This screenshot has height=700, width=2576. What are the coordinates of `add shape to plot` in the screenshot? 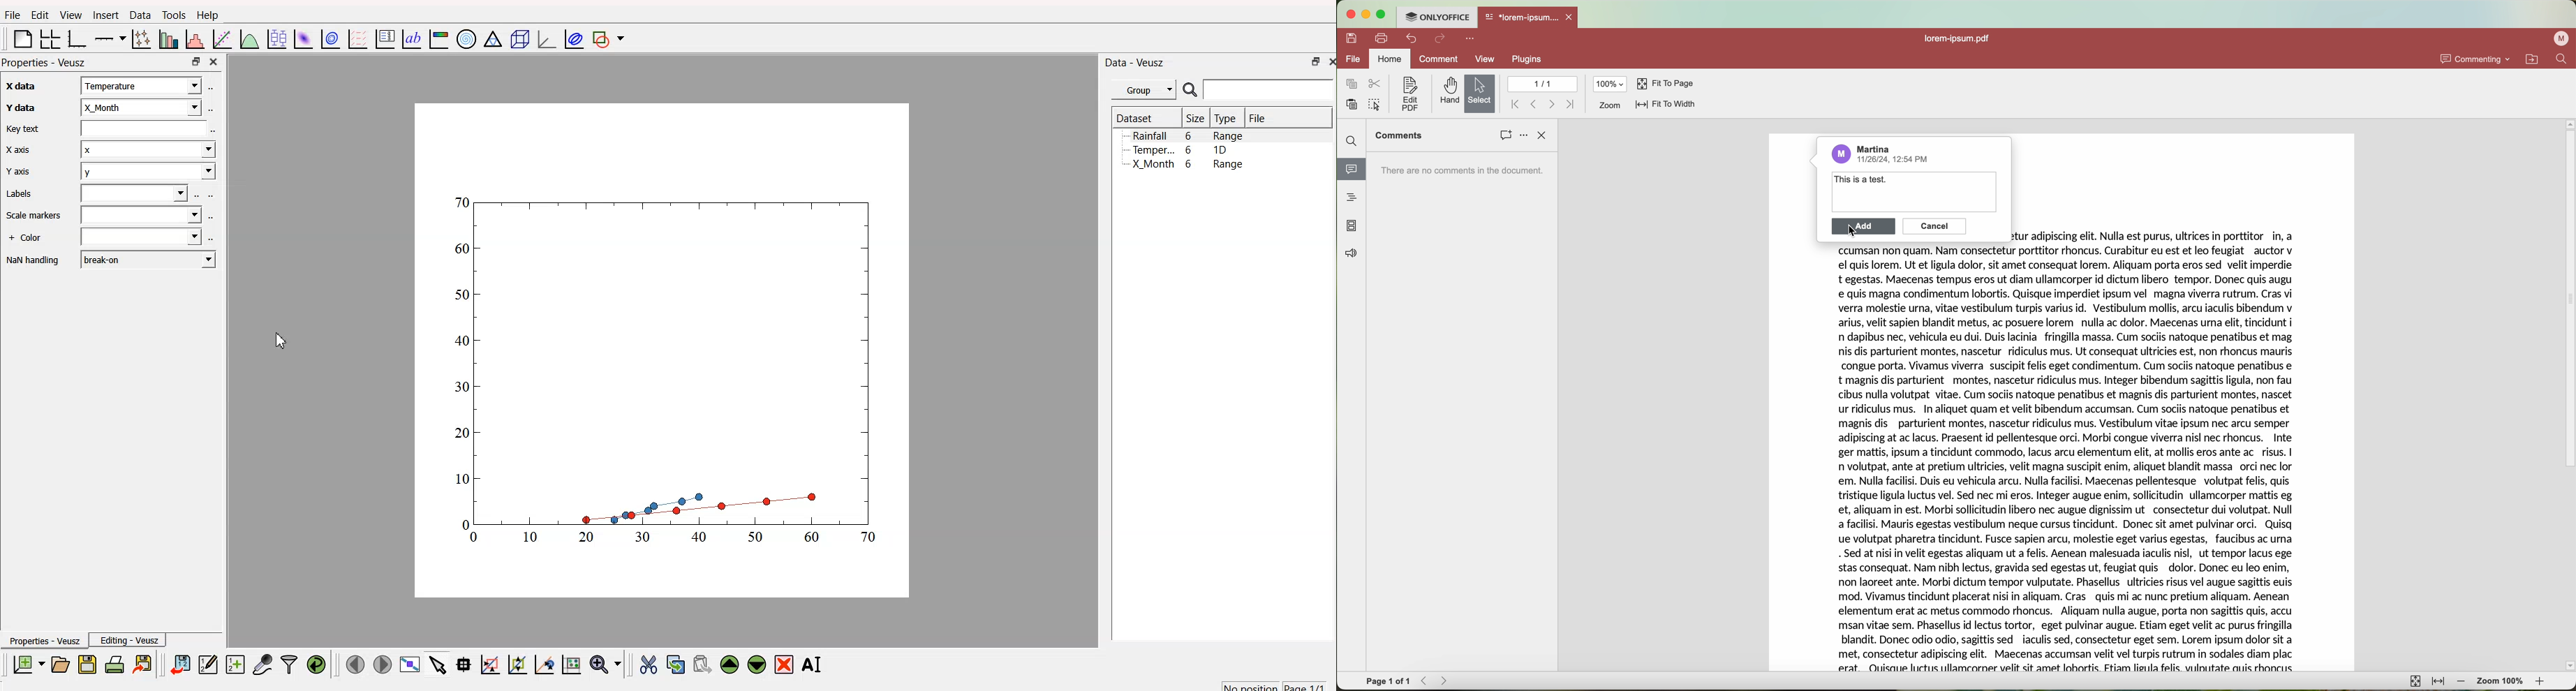 It's located at (611, 40).